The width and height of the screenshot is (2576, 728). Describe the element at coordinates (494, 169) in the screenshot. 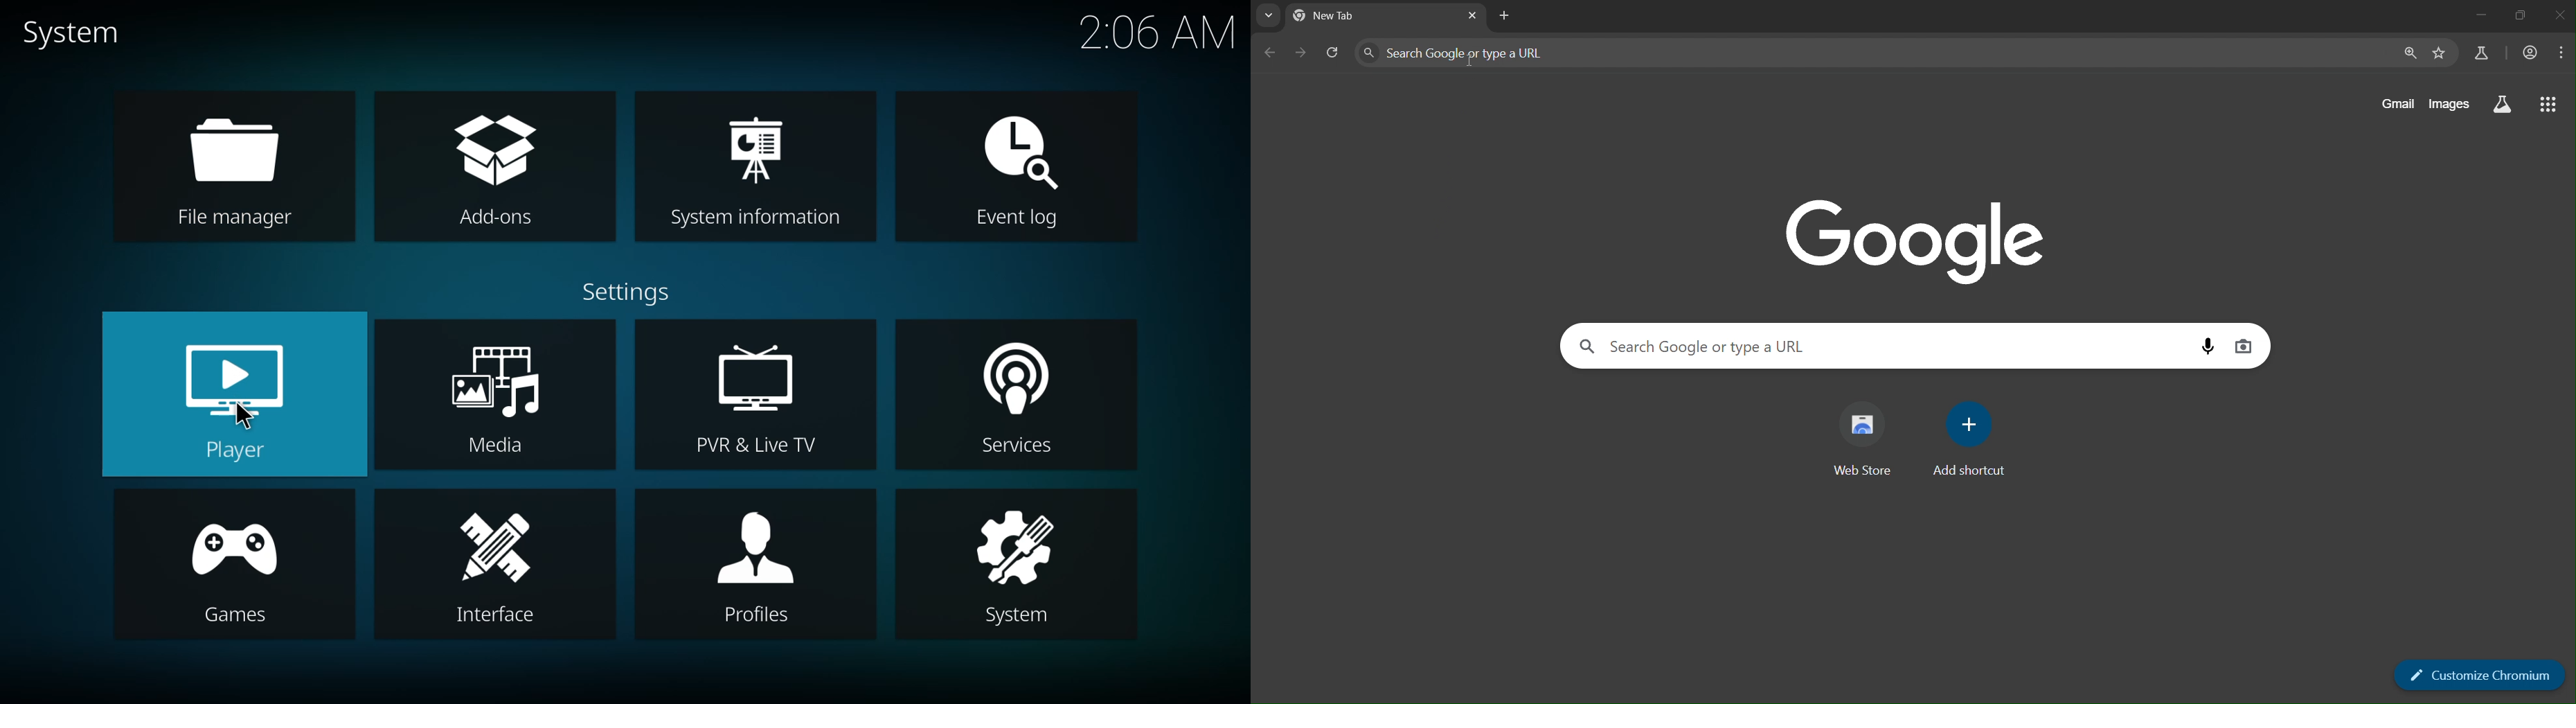

I see `add-ons` at that location.